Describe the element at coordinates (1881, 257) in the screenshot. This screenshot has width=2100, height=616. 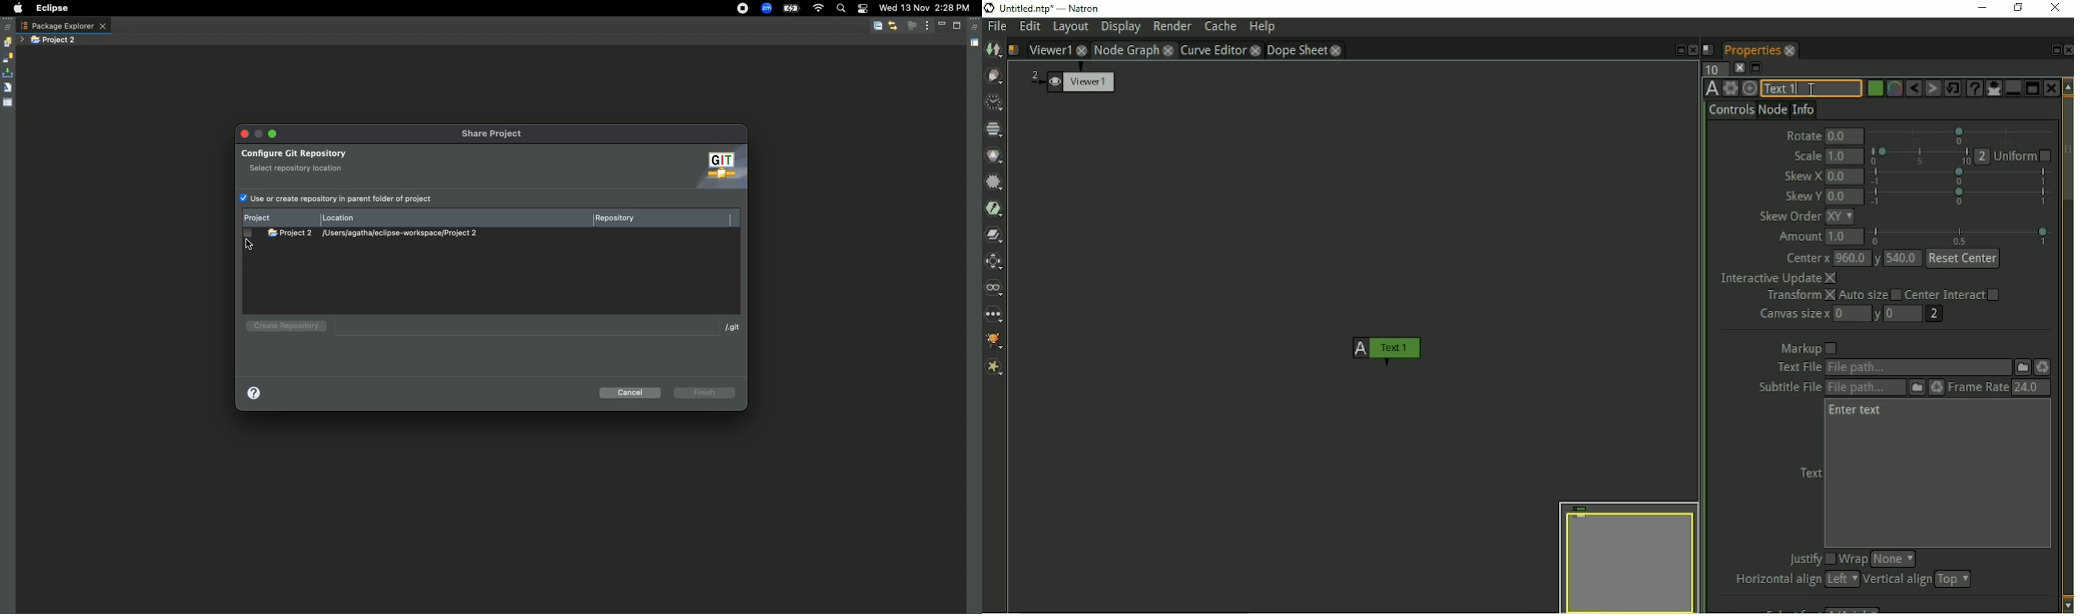
I see `y` at that location.